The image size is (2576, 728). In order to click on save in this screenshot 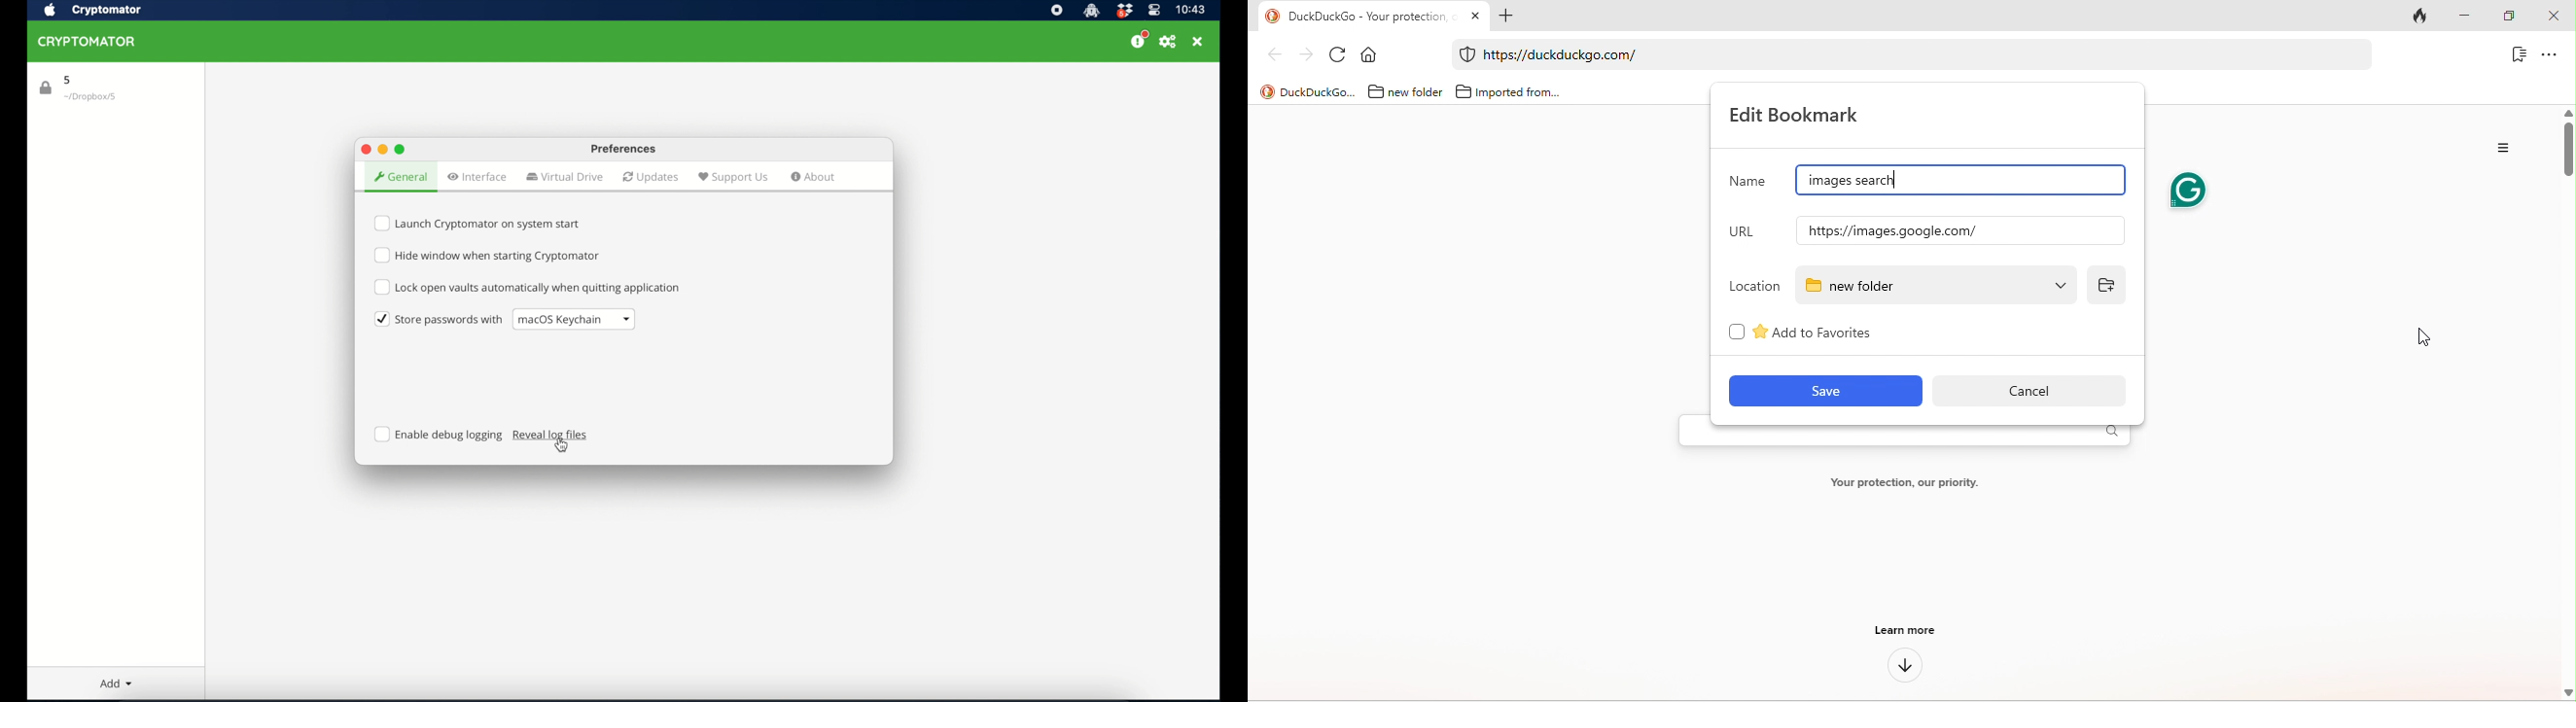, I will do `click(1823, 392)`.